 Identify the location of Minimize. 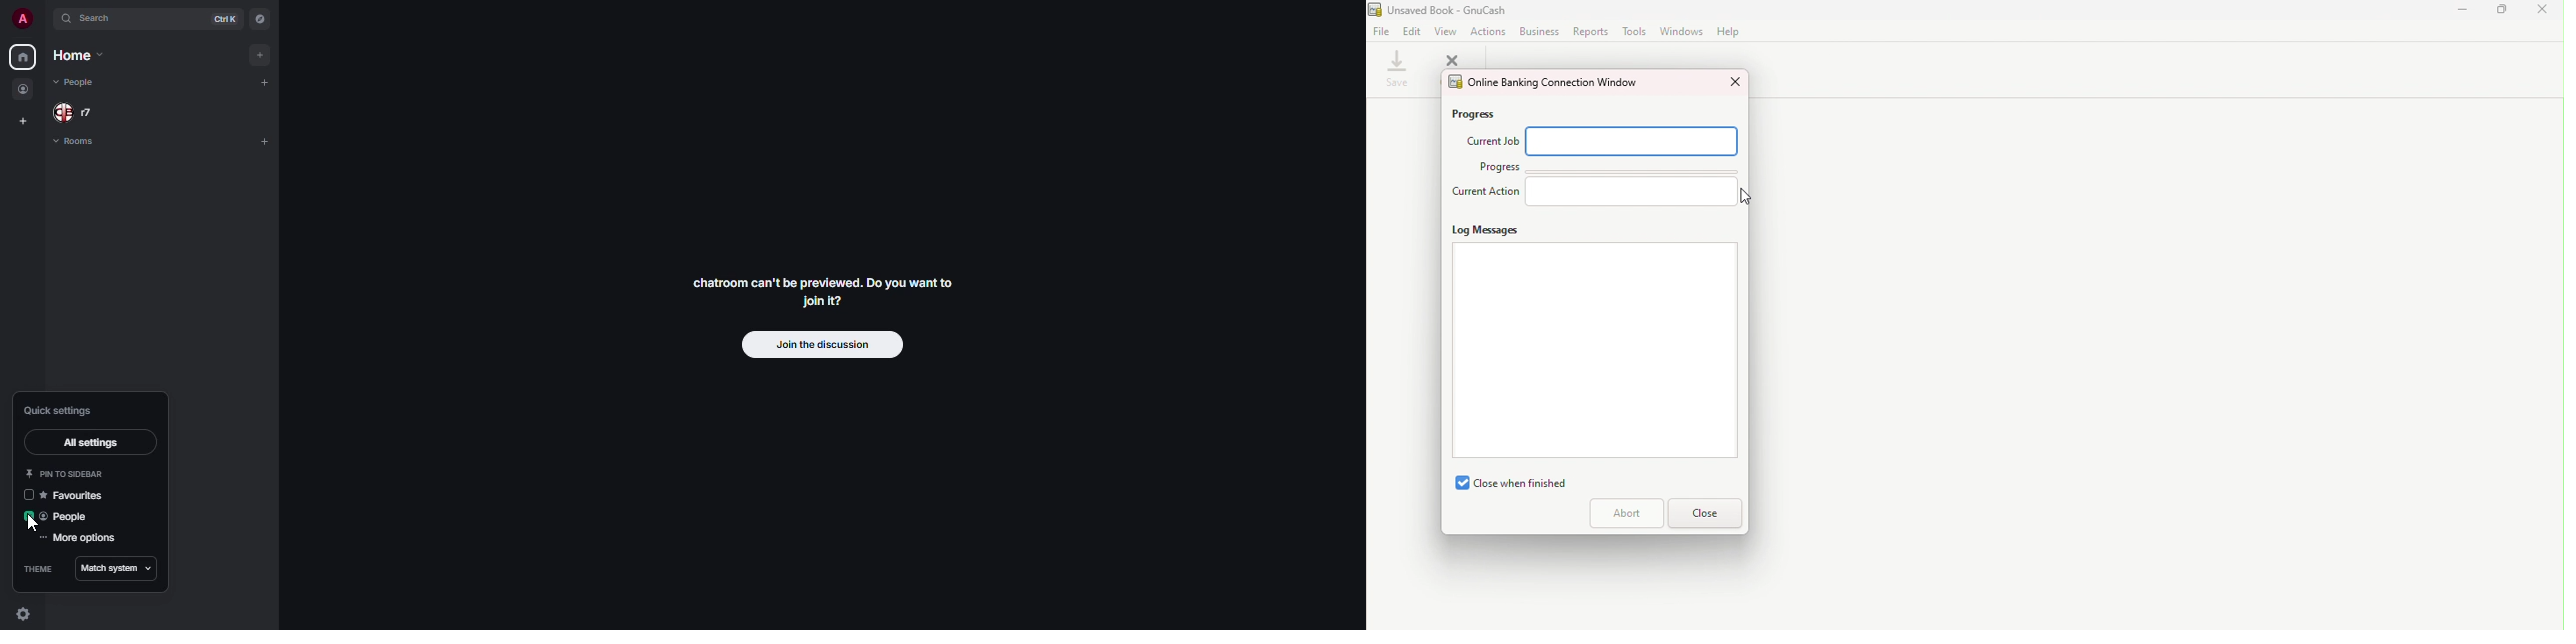
(2463, 15).